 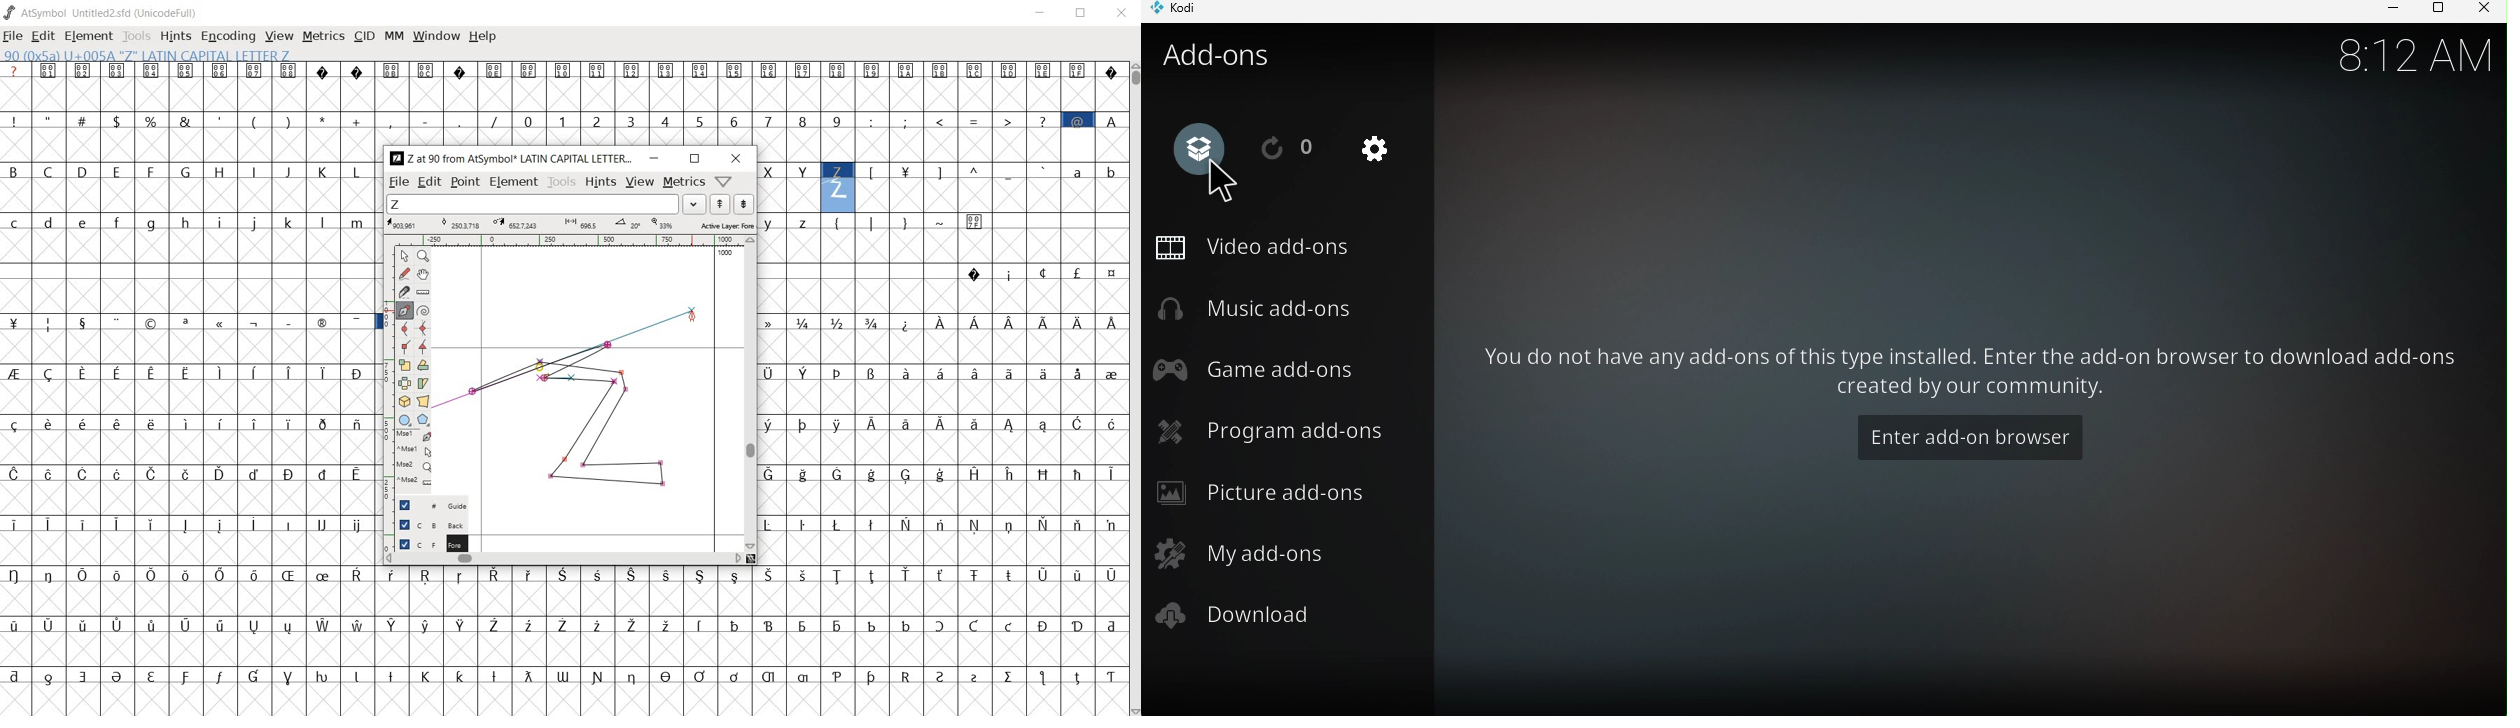 I want to click on encoding, so click(x=227, y=36).